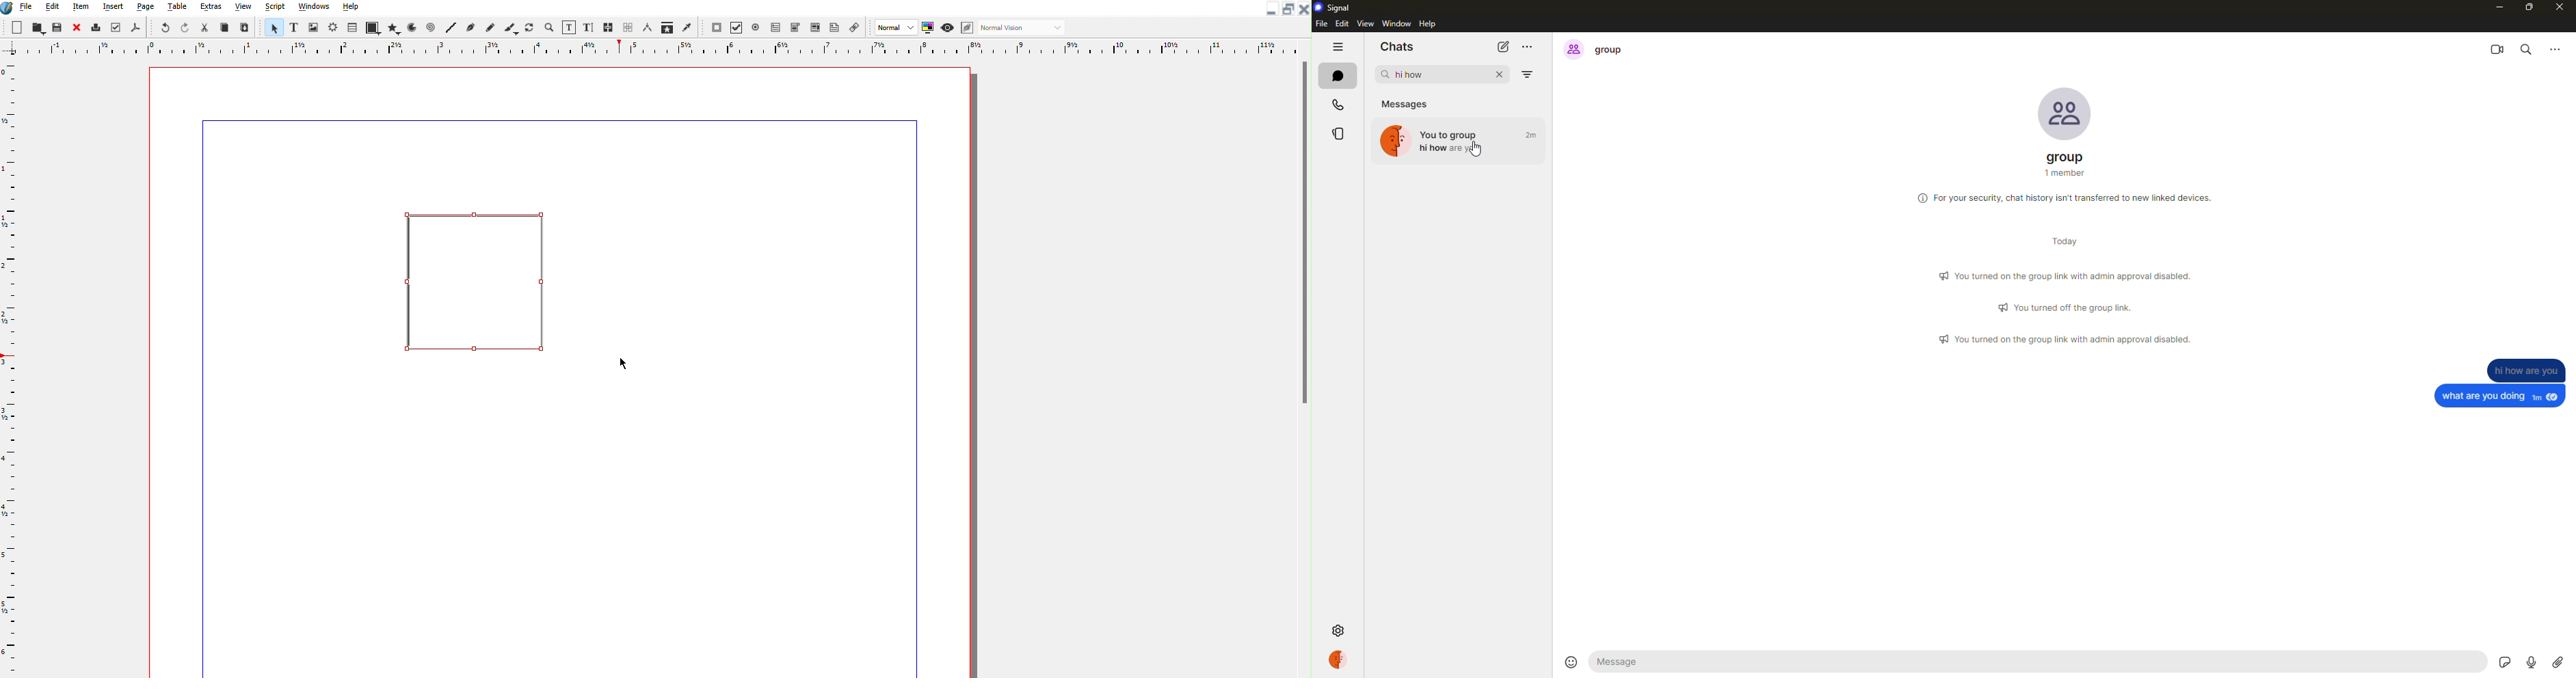 The width and height of the screenshot is (2576, 700). I want to click on freehand line, so click(488, 27).